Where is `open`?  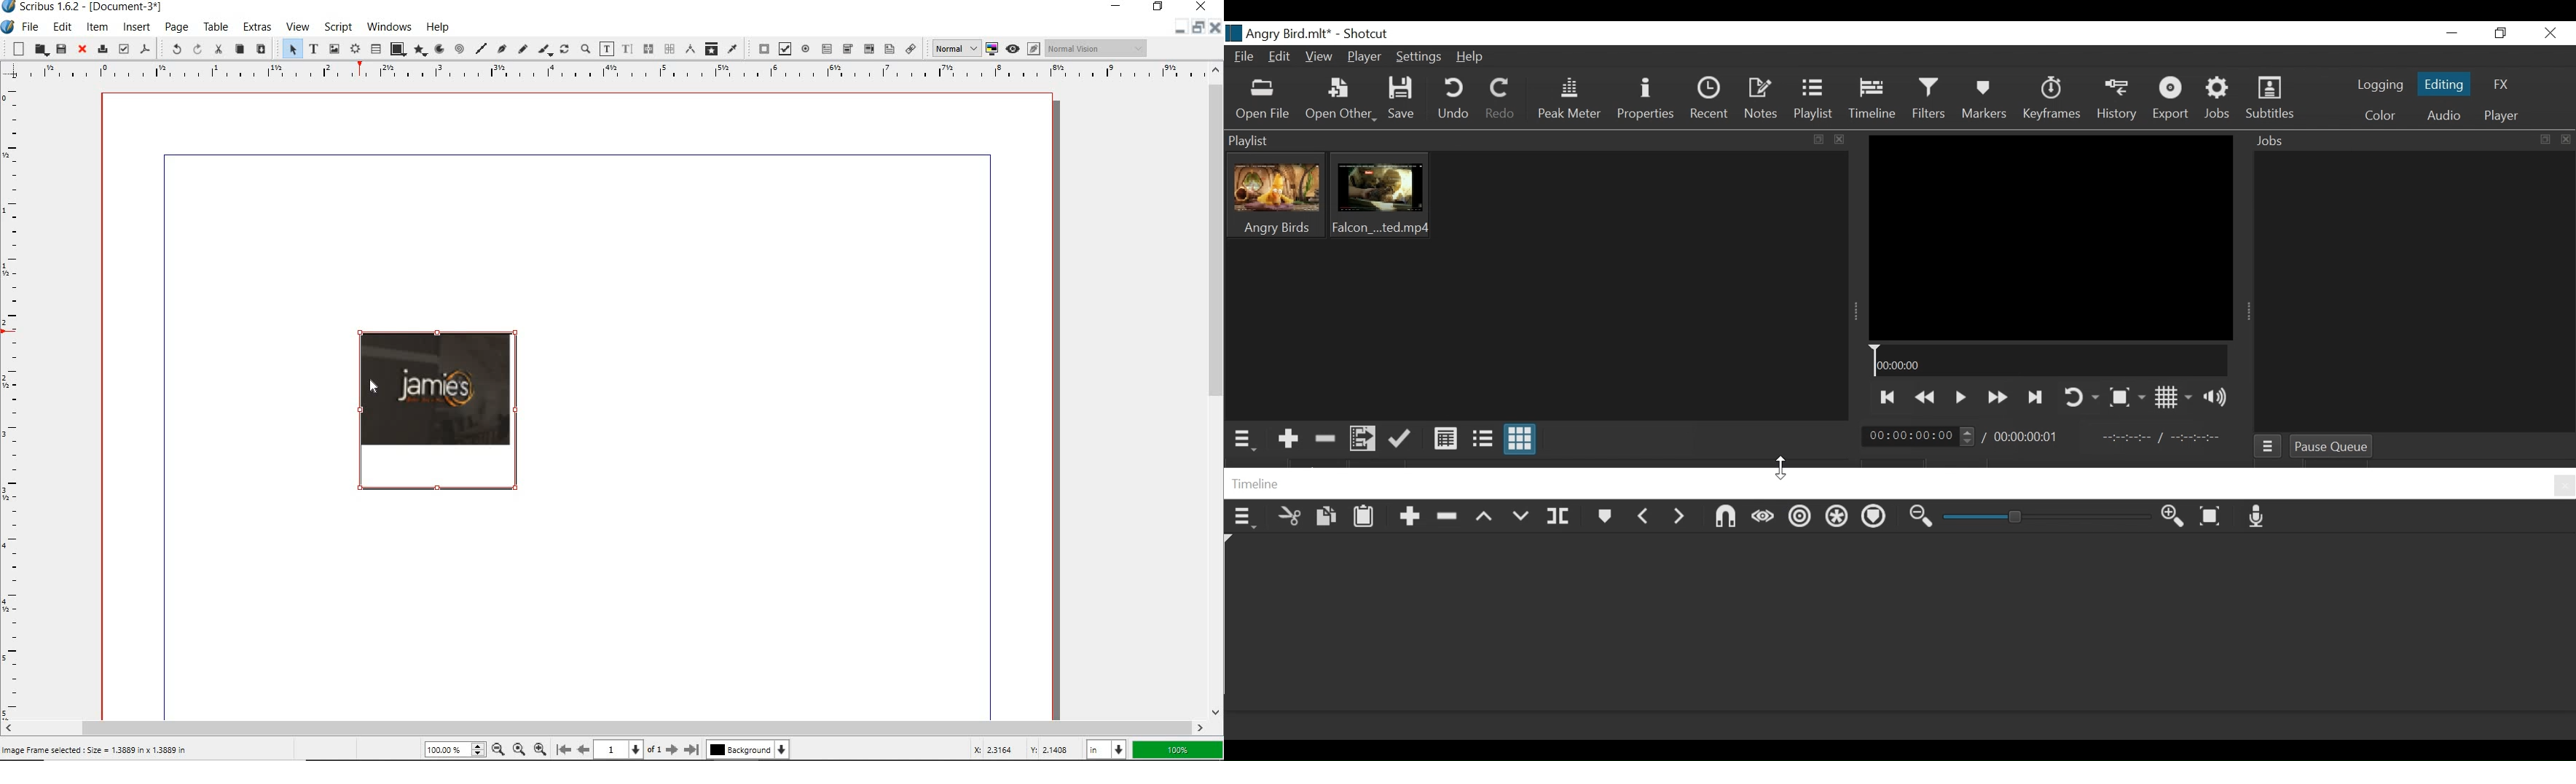 open is located at coordinates (41, 50).